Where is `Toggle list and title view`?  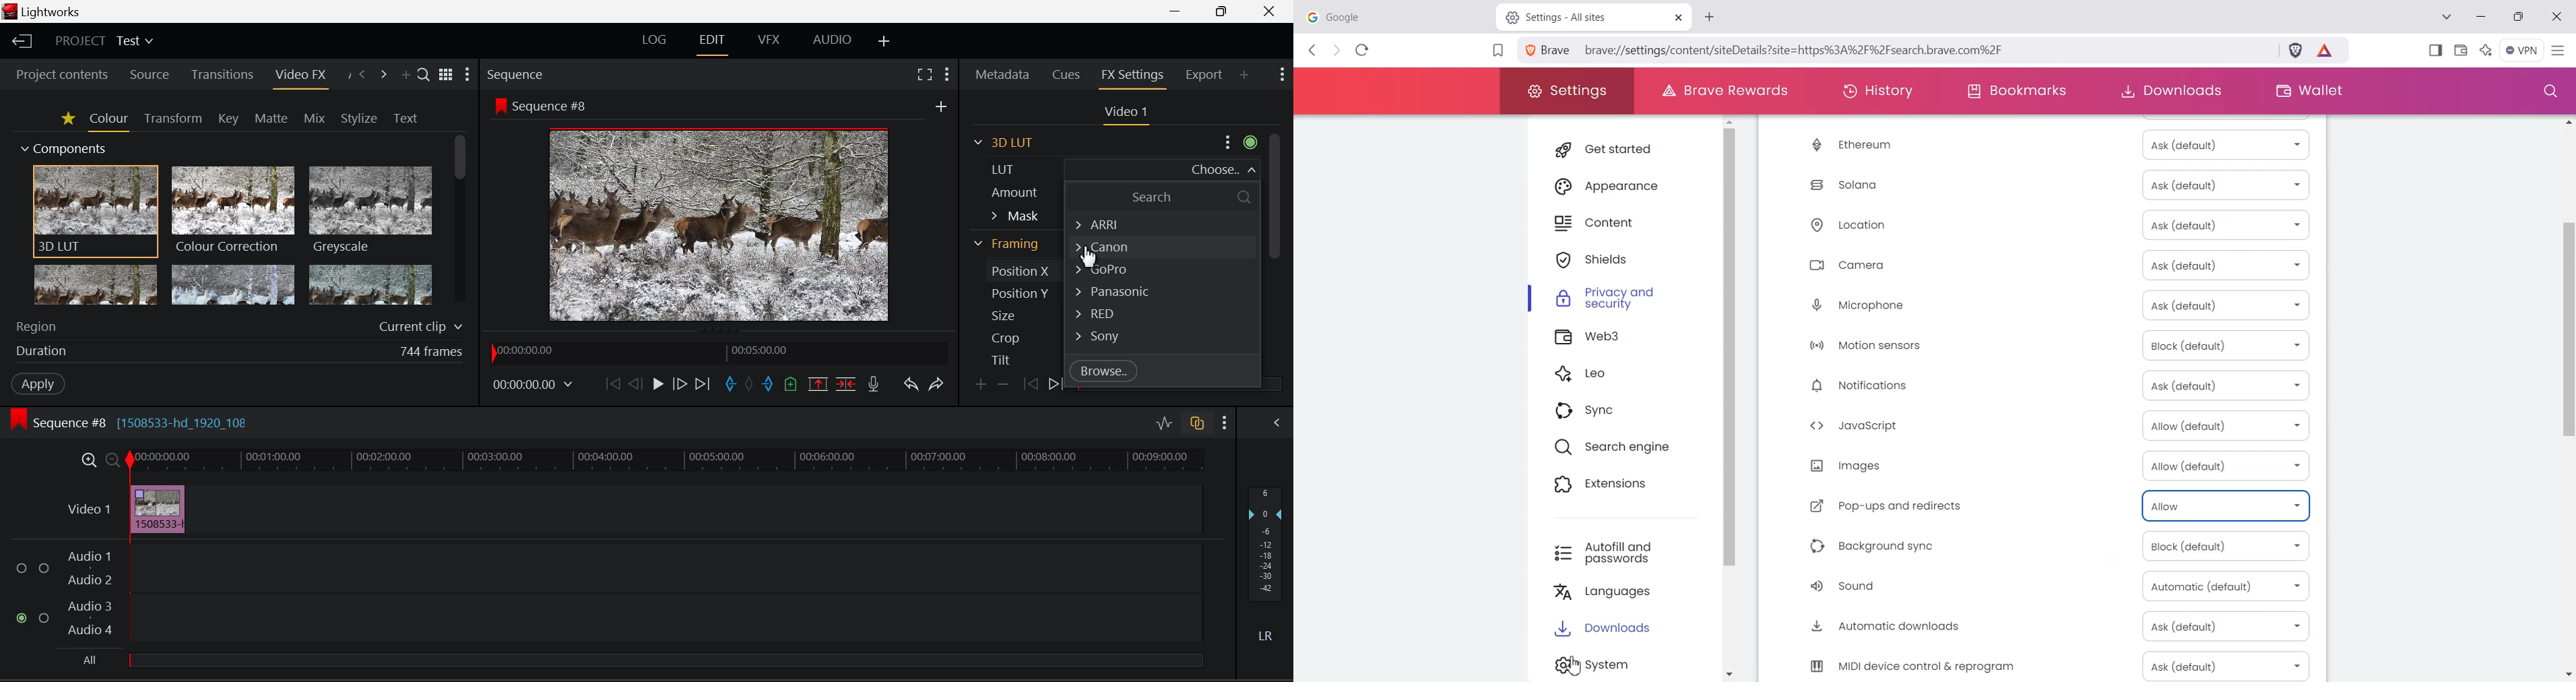 Toggle list and title view is located at coordinates (445, 73).